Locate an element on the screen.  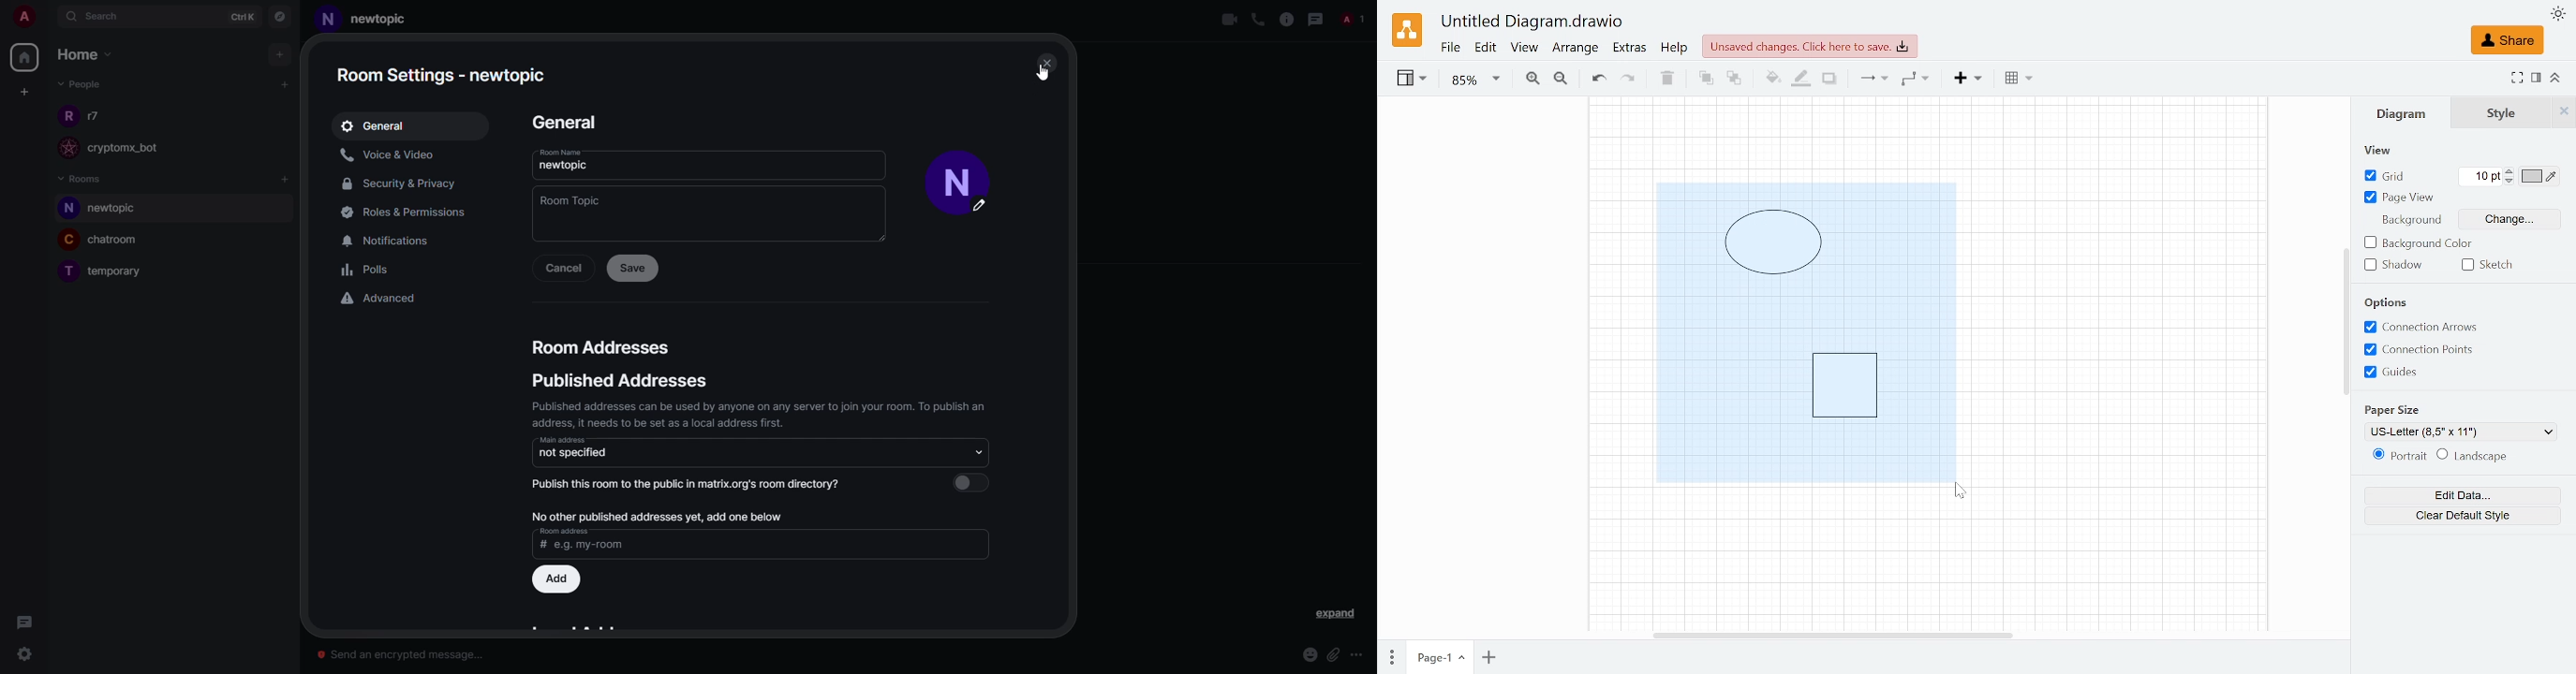
Background is located at coordinates (2409, 222).